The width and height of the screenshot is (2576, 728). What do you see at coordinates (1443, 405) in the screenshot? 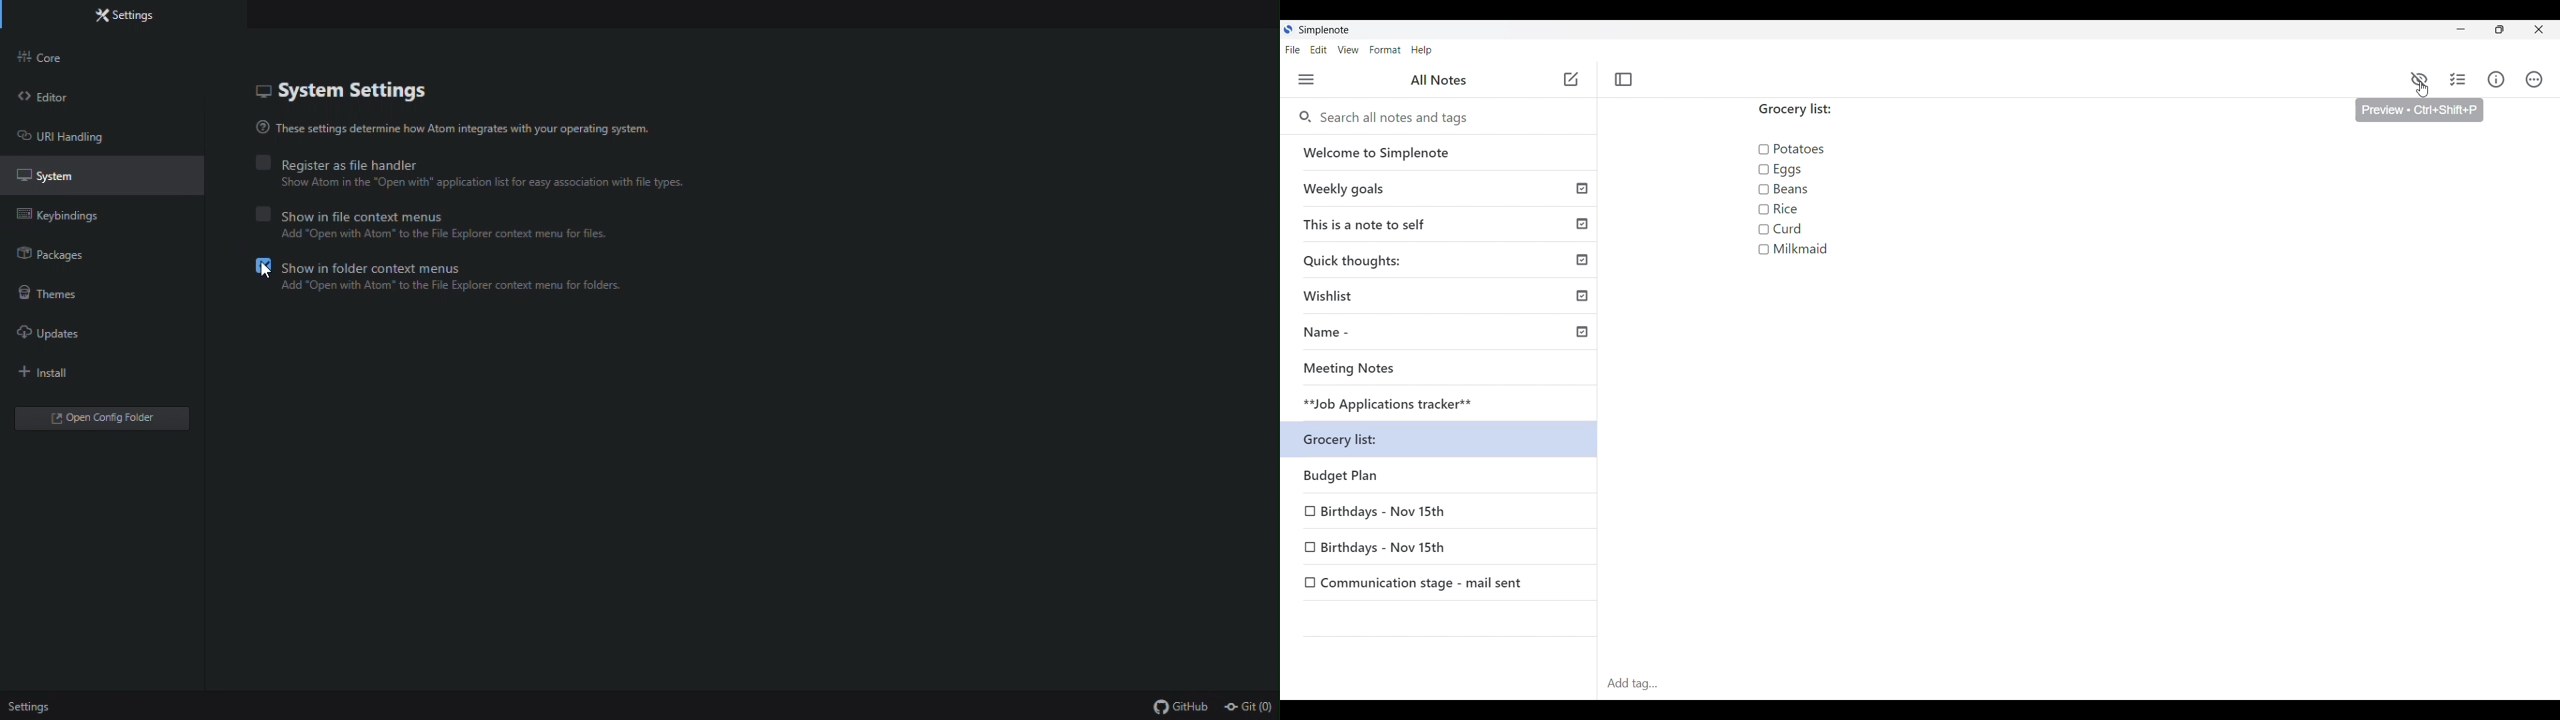
I see `**Job Applications tracker**` at bounding box center [1443, 405].